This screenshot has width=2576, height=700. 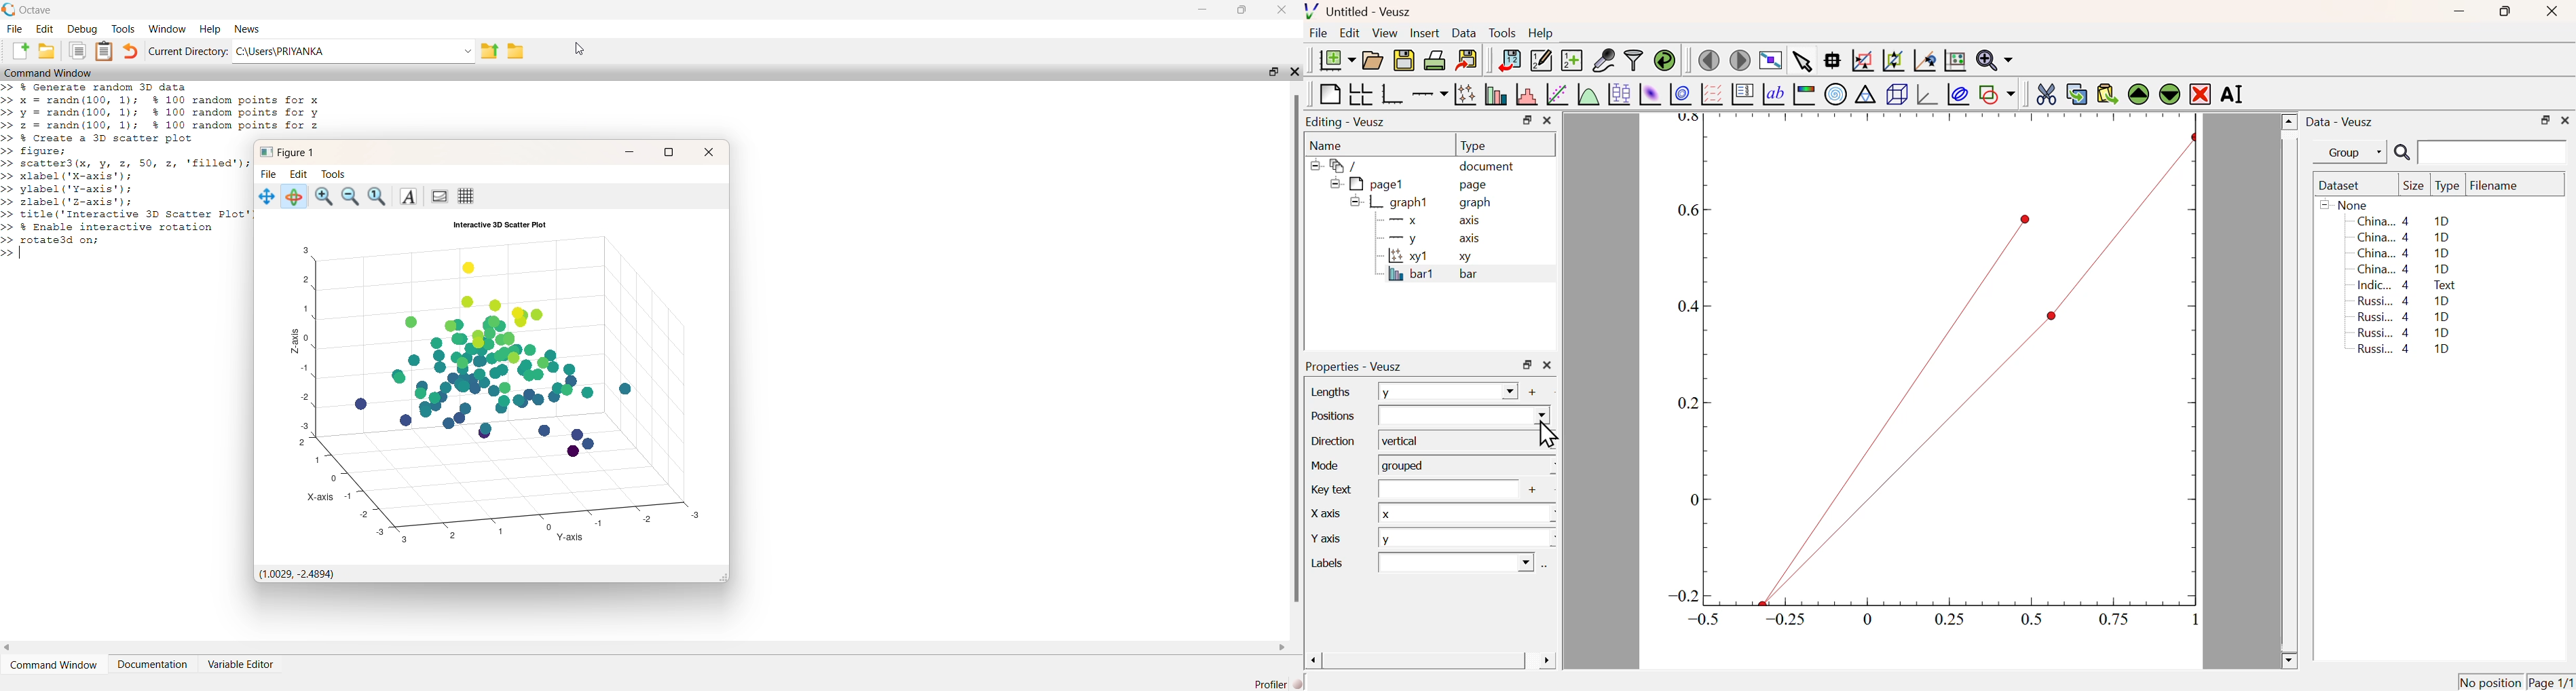 I want to click on Plot points with lines and errorbars, so click(x=1466, y=94).